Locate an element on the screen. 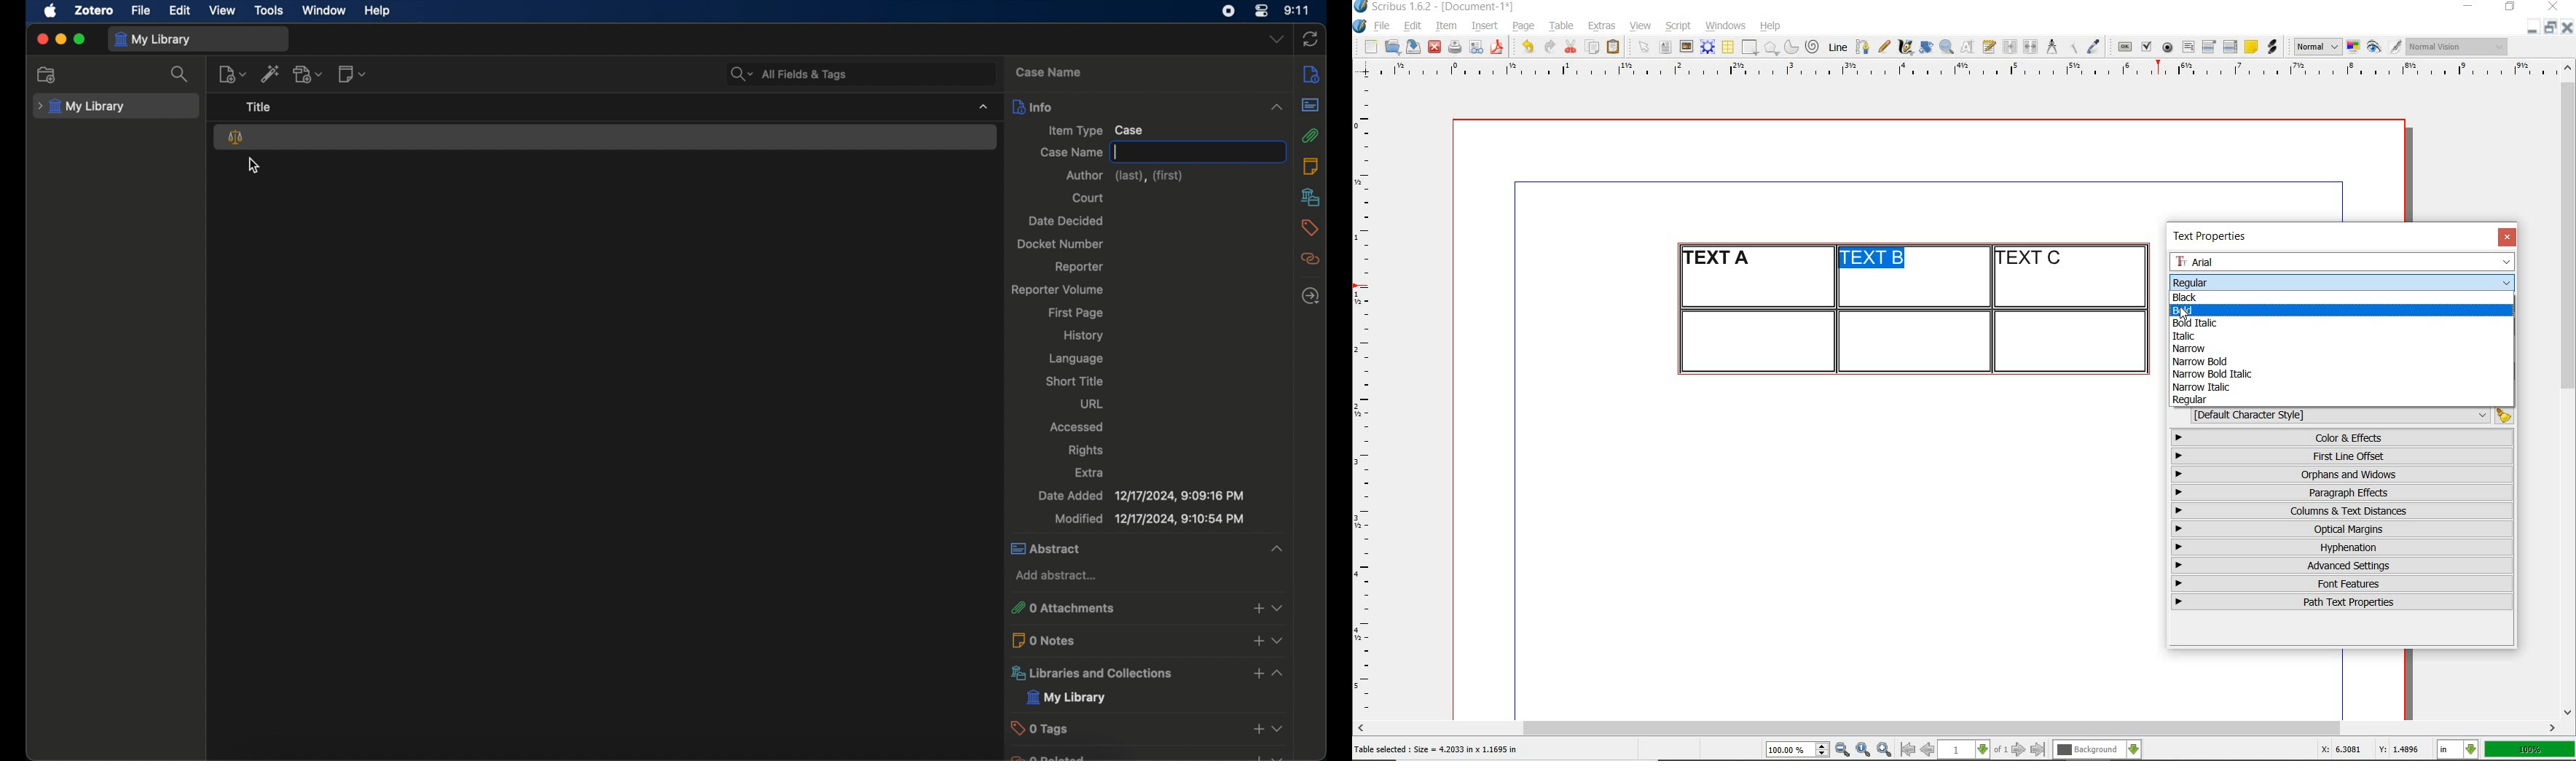  tags is located at coordinates (1310, 227).